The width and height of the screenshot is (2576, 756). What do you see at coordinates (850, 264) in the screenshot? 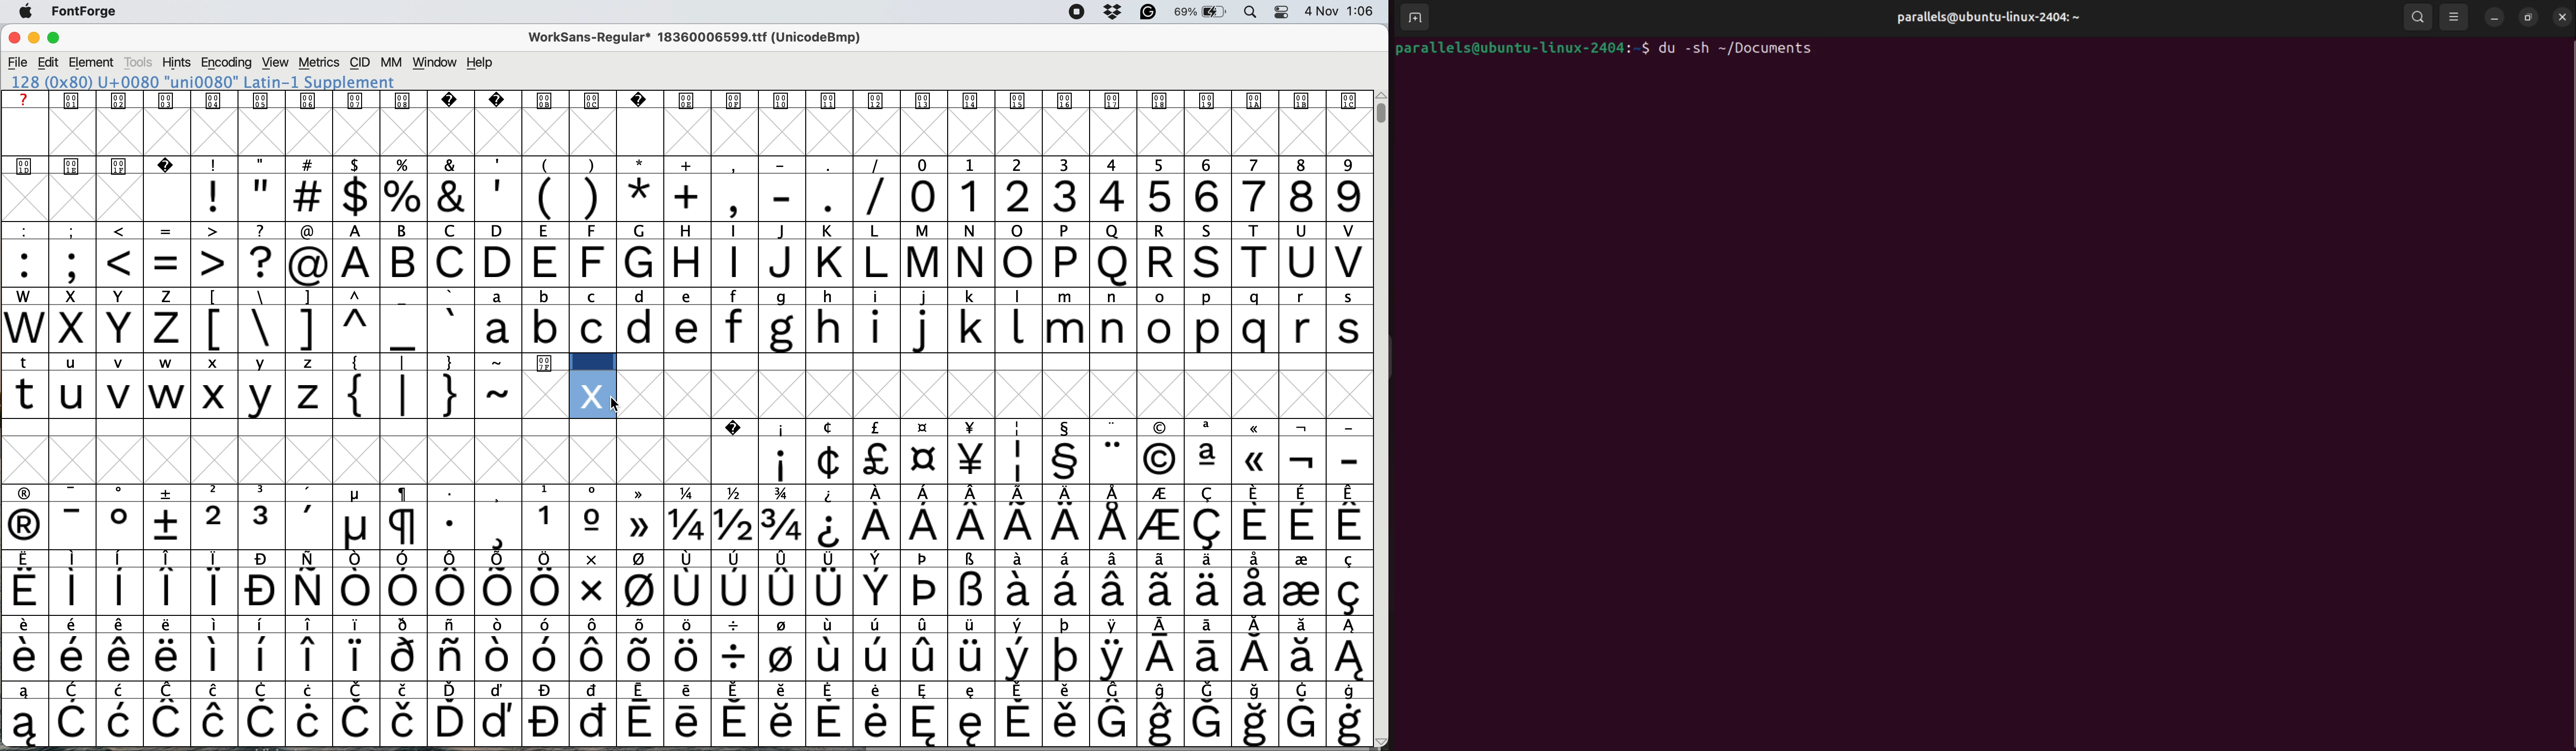
I see `capital letters a to v` at bounding box center [850, 264].